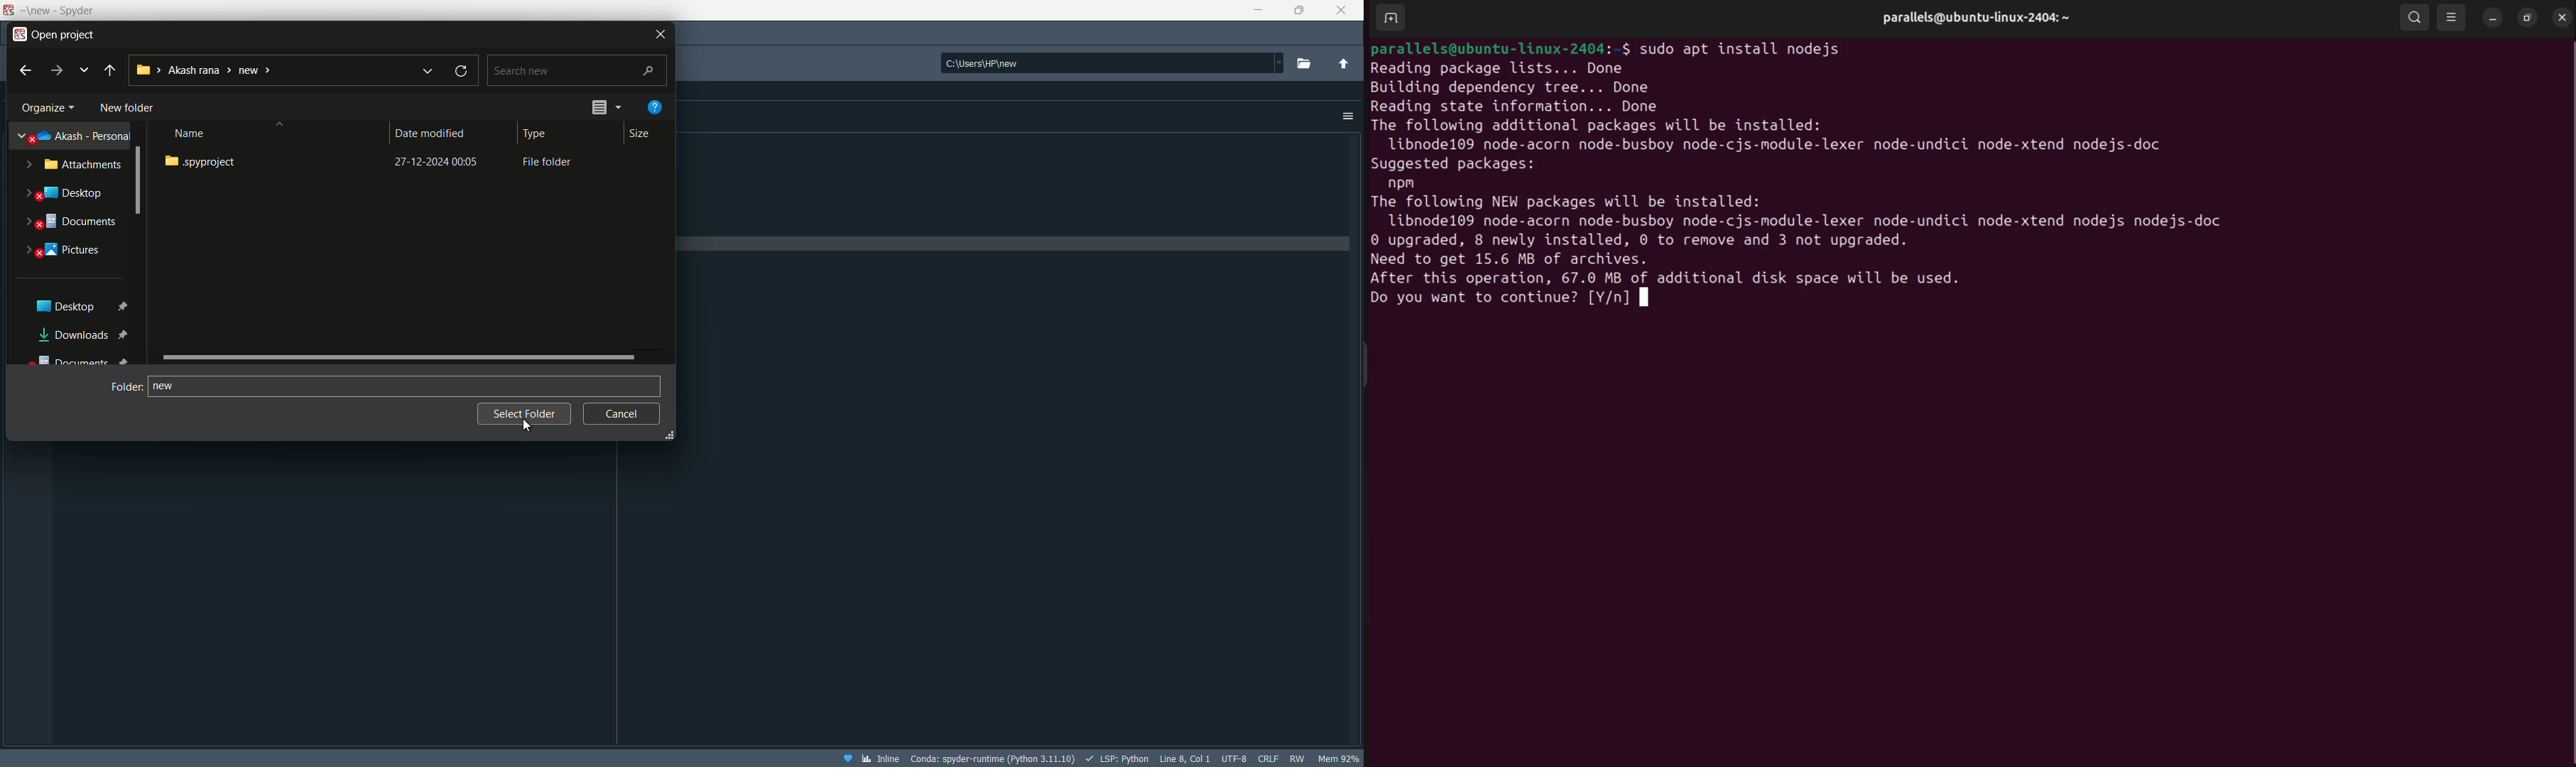 This screenshot has width=2576, height=784. Describe the element at coordinates (538, 136) in the screenshot. I see `Type` at that location.